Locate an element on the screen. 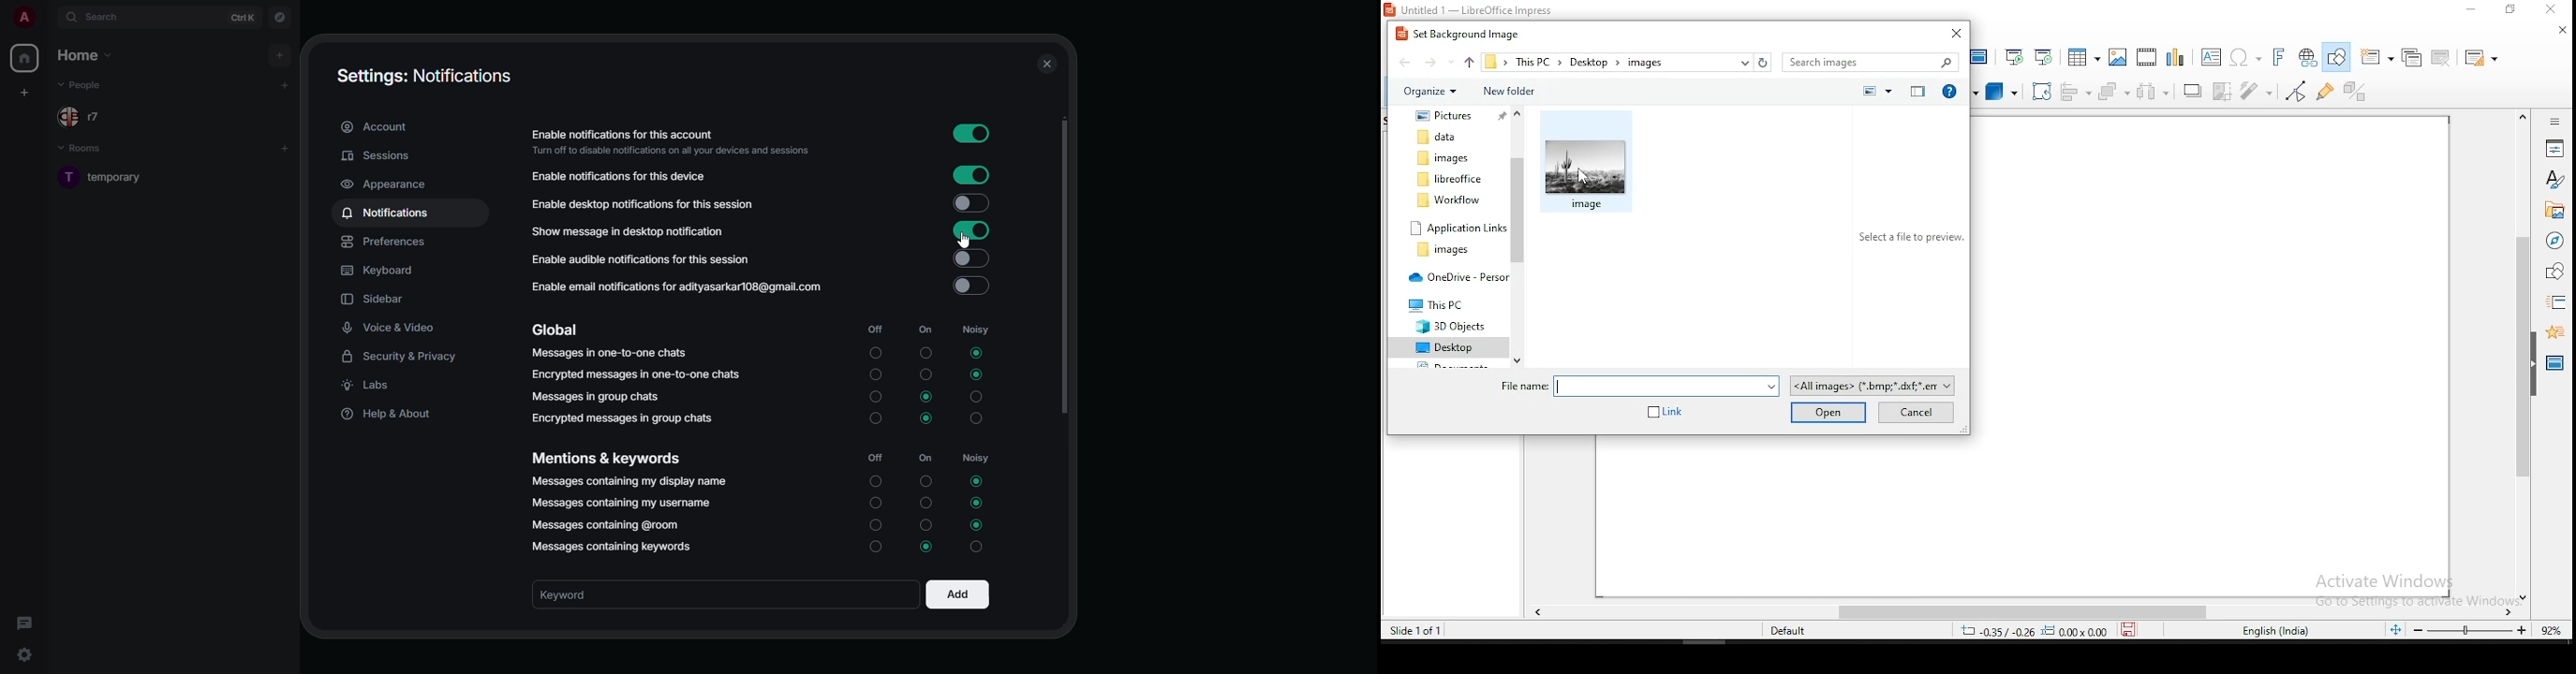 The image size is (2576, 700). selected is located at coordinates (979, 501).